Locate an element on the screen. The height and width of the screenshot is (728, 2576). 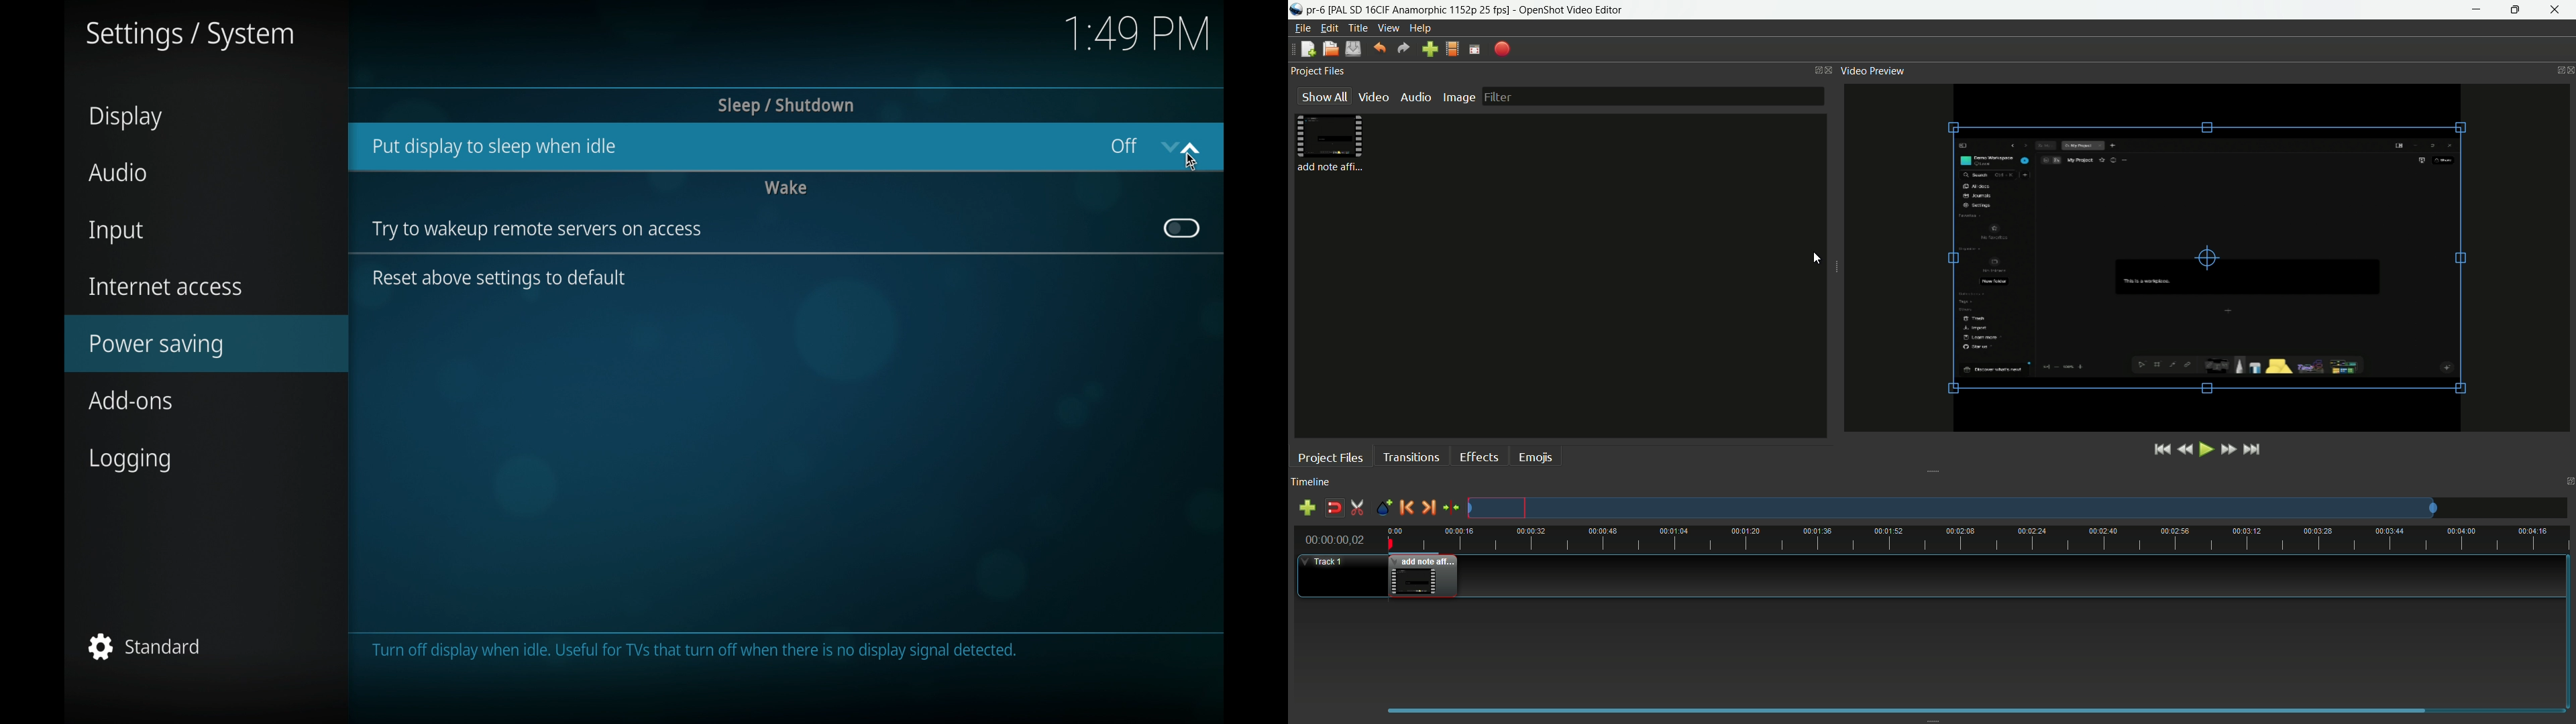
create marker is located at coordinates (1383, 508).